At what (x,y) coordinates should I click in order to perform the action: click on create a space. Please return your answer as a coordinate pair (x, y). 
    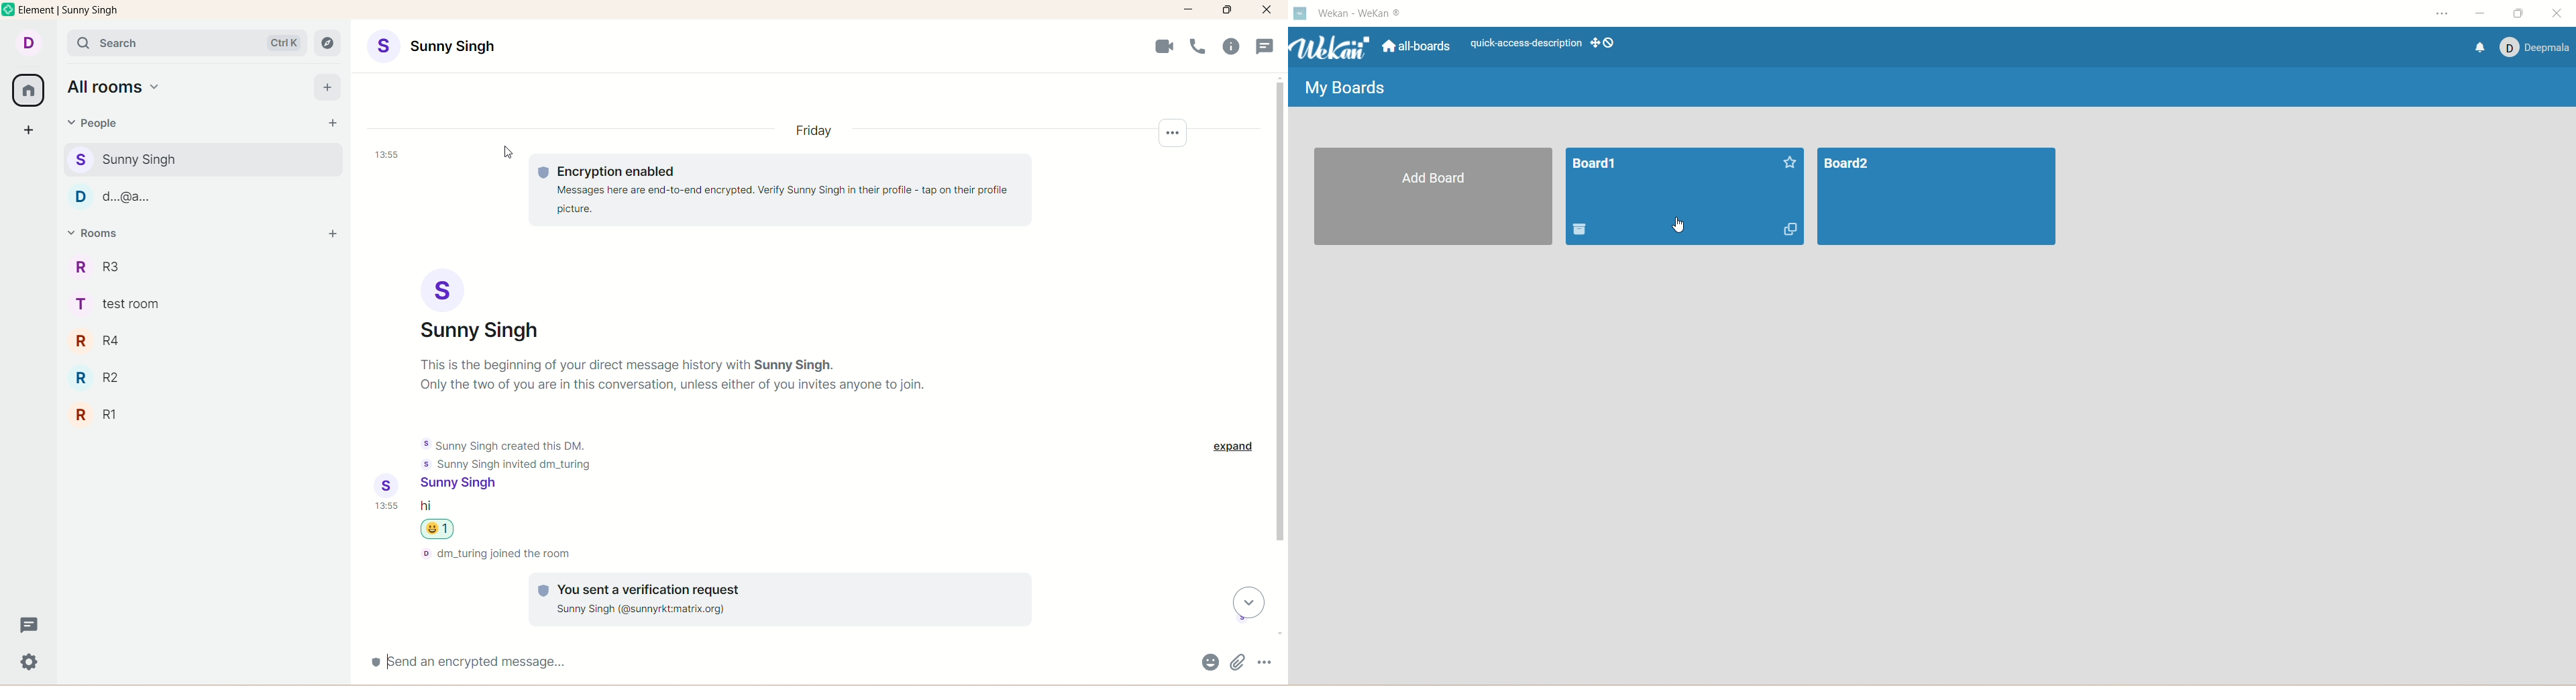
    Looking at the image, I should click on (29, 132).